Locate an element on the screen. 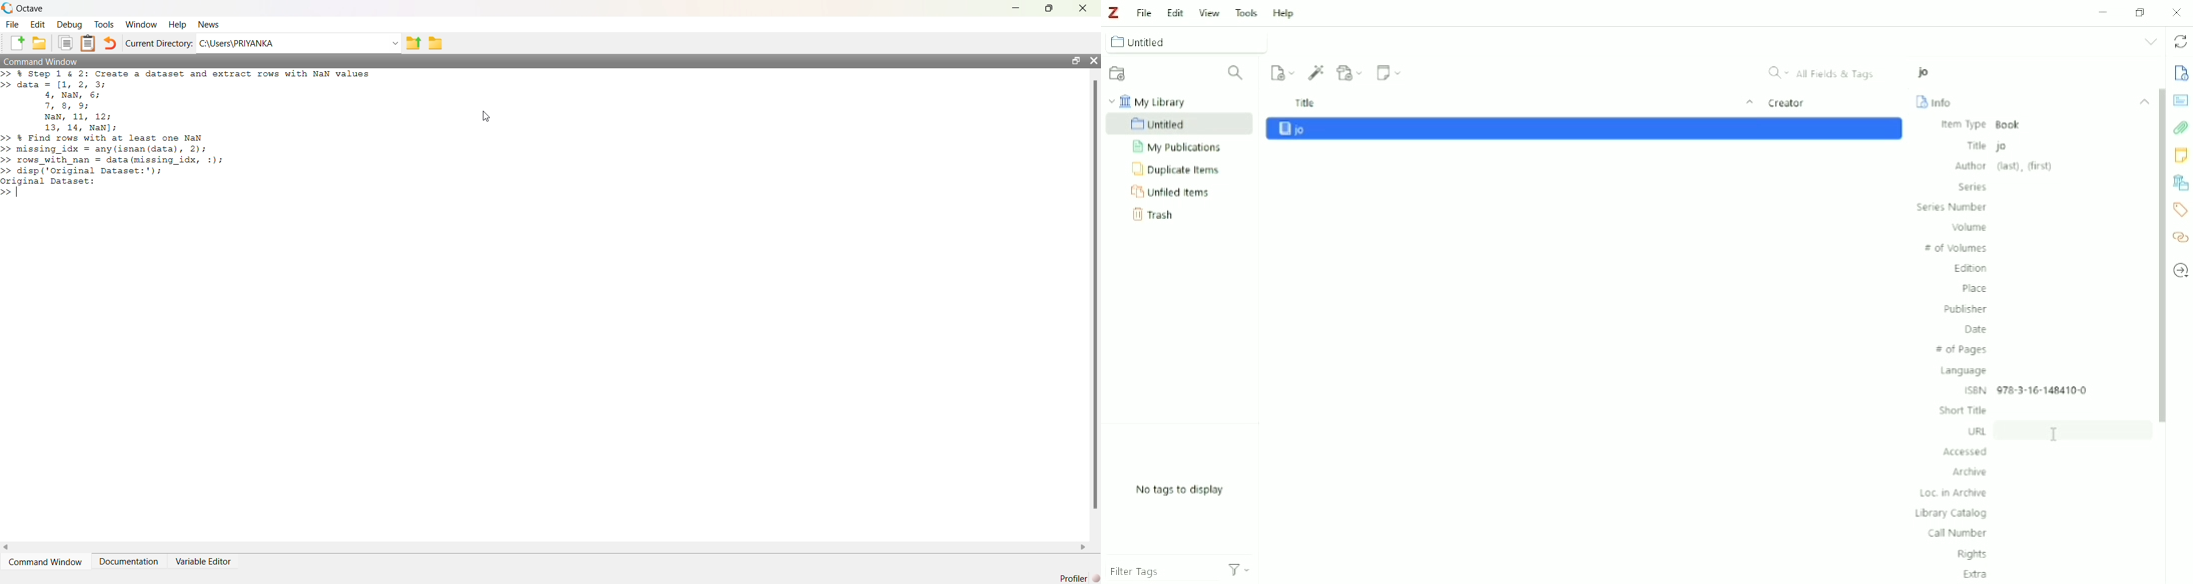  978-3-16-148410-0 is located at coordinates (2070, 390).